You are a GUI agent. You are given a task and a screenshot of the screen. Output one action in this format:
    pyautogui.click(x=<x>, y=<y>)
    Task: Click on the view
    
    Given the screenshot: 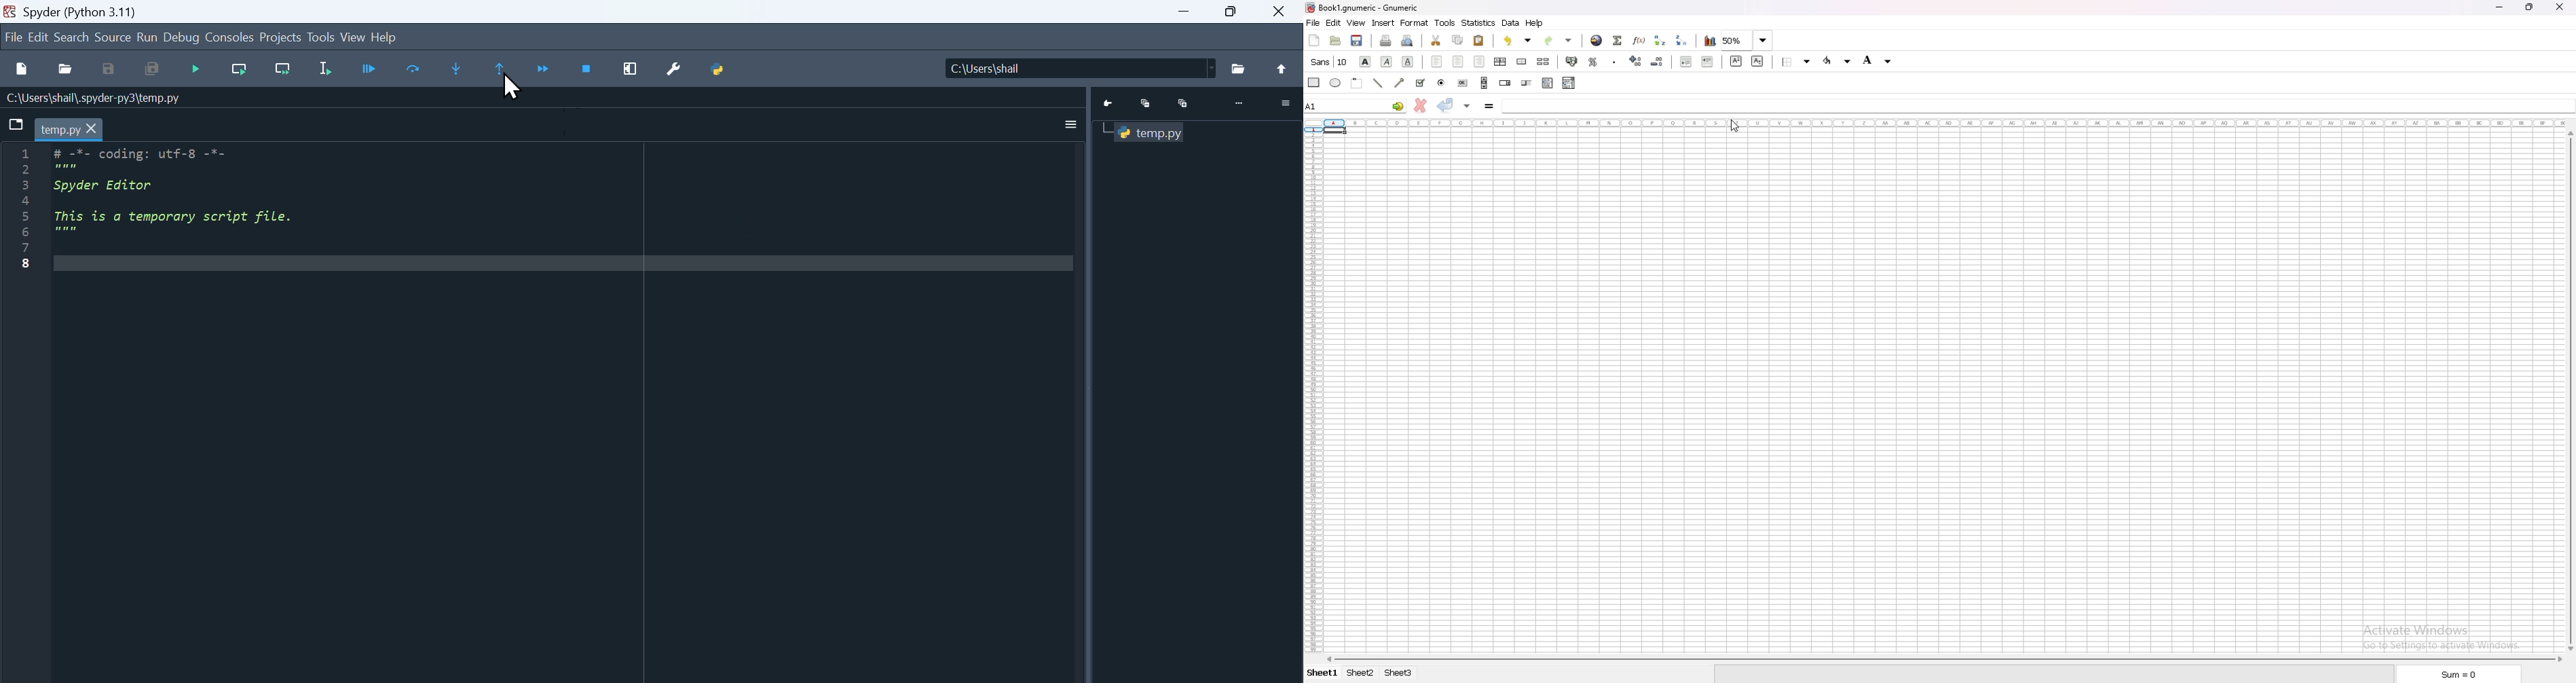 What is the action you would take?
    pyautogui.click(x=1356, y=22)
    